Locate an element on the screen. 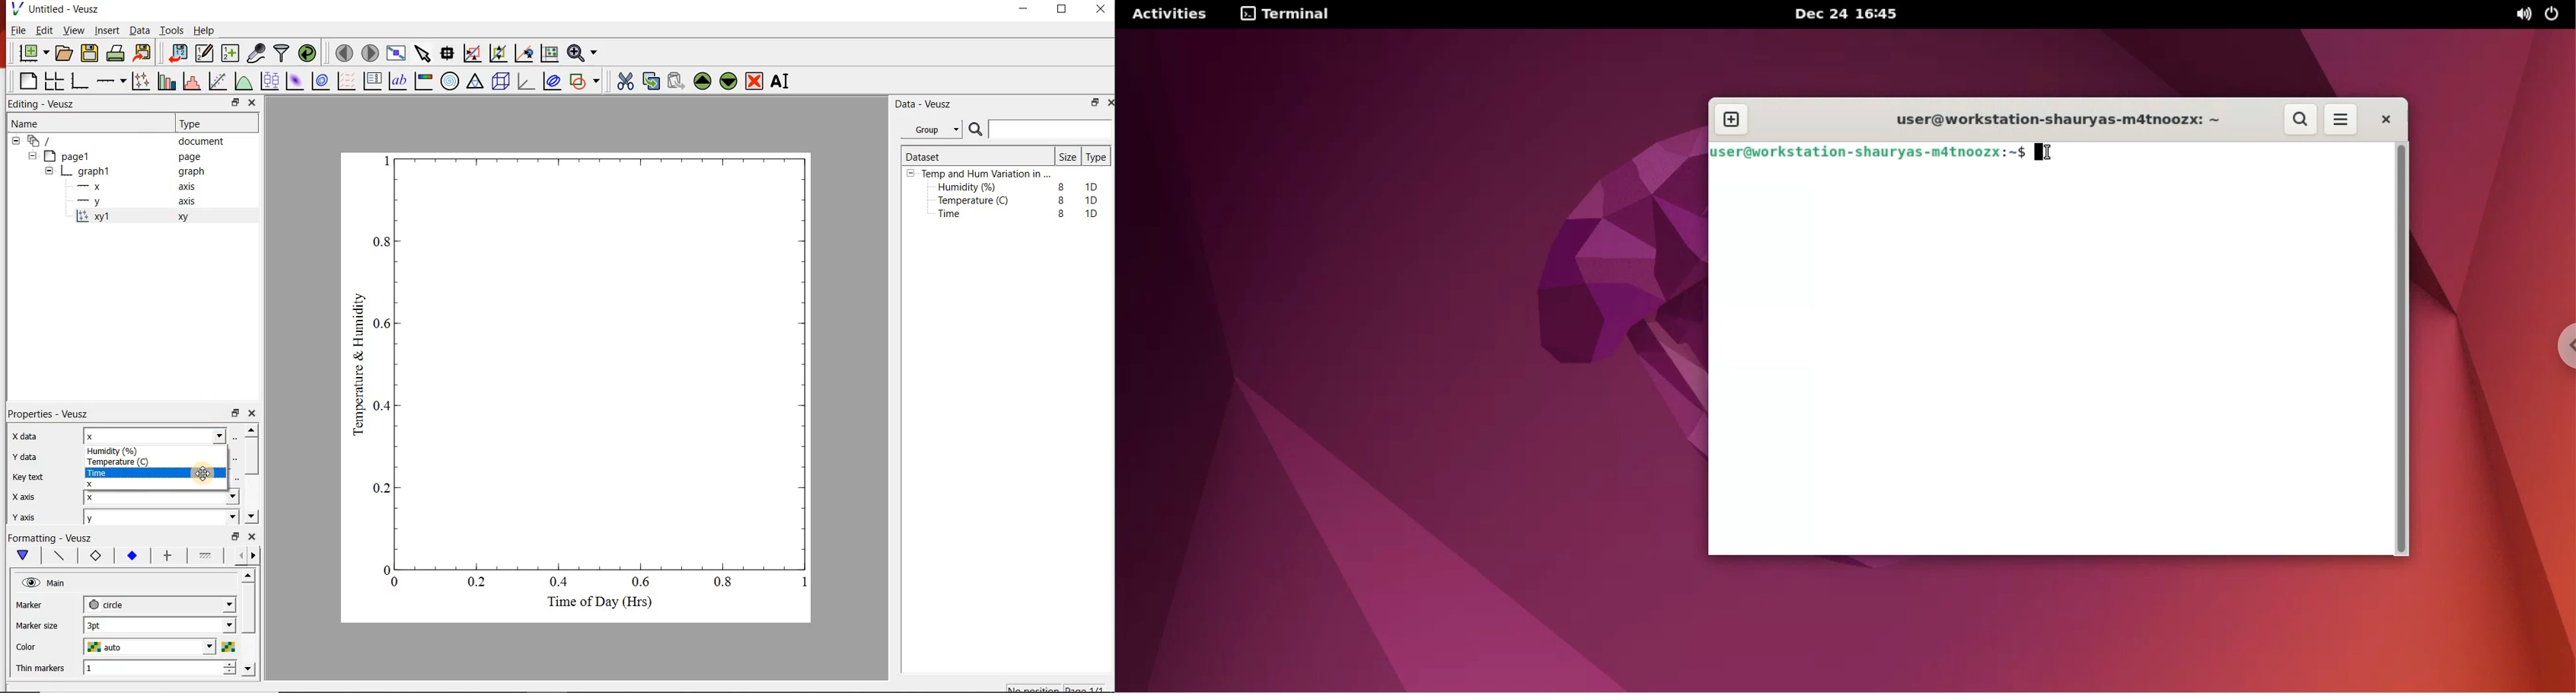 This screenshot has width=2576, height=700. scroll bar is located at coordinates (249, 621).